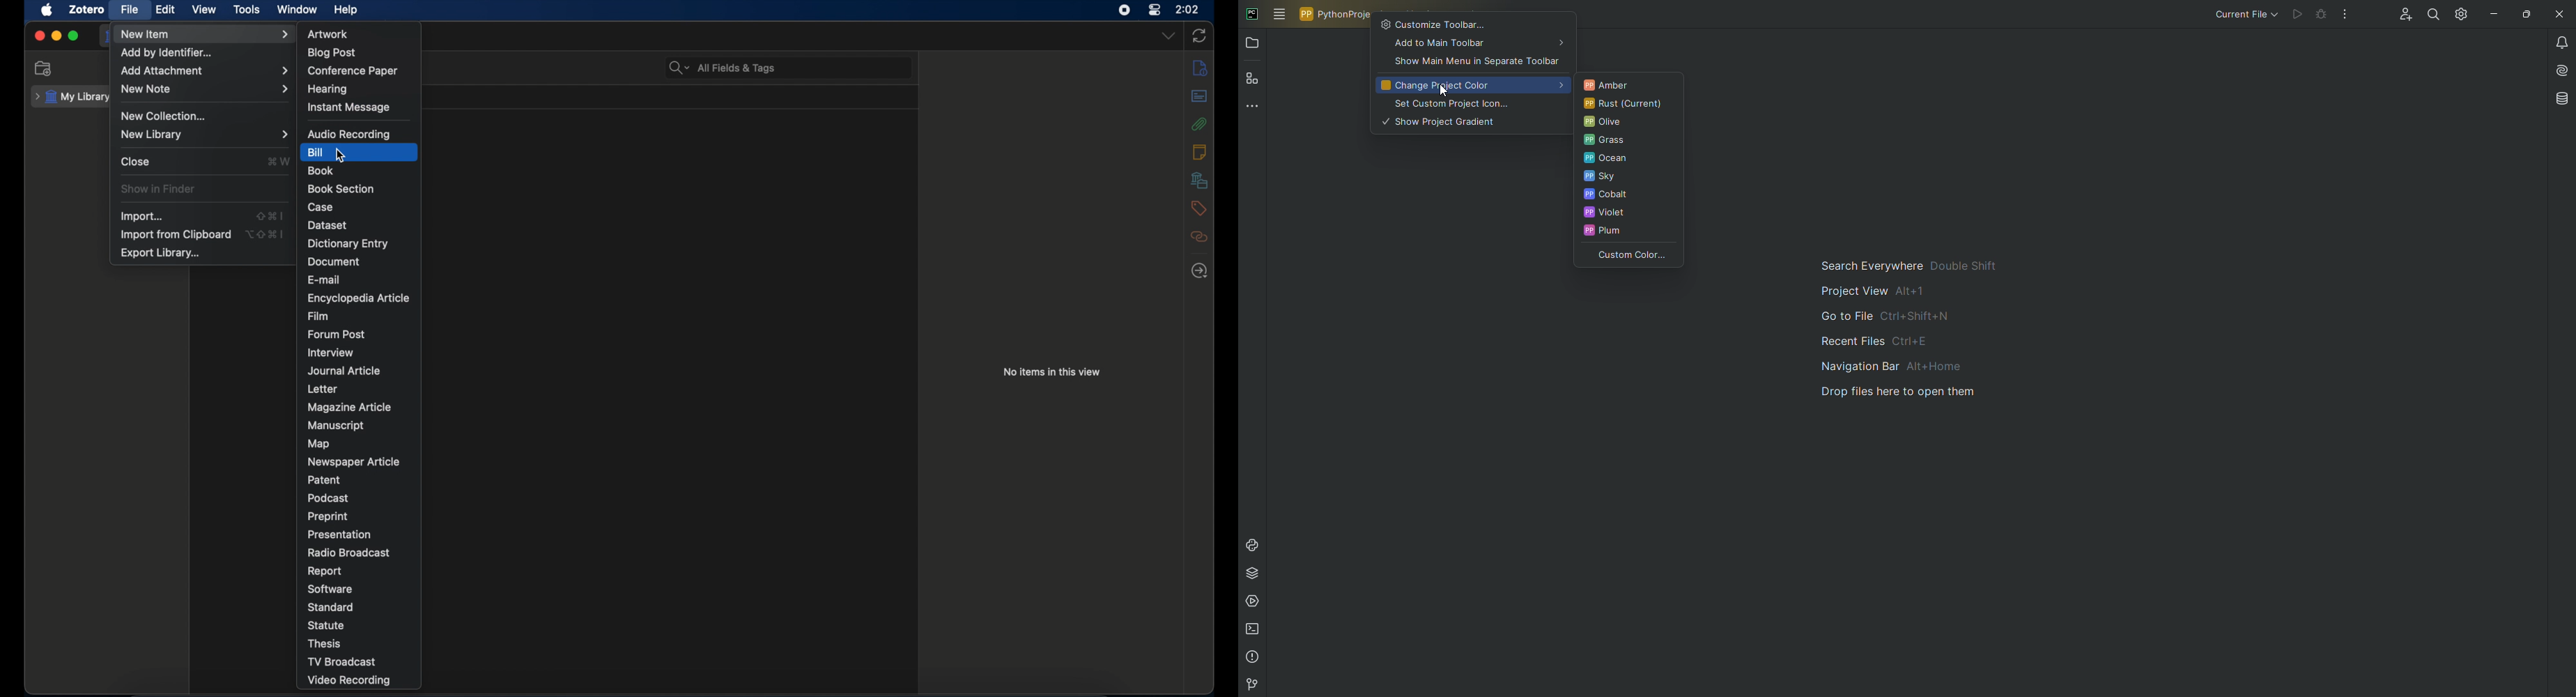 The height and width of the screenshot is (700, 2576). What do you see at coordinates (355, 463) in the screenshot?
I see `newspaper article` at bounding box center [355, 463].